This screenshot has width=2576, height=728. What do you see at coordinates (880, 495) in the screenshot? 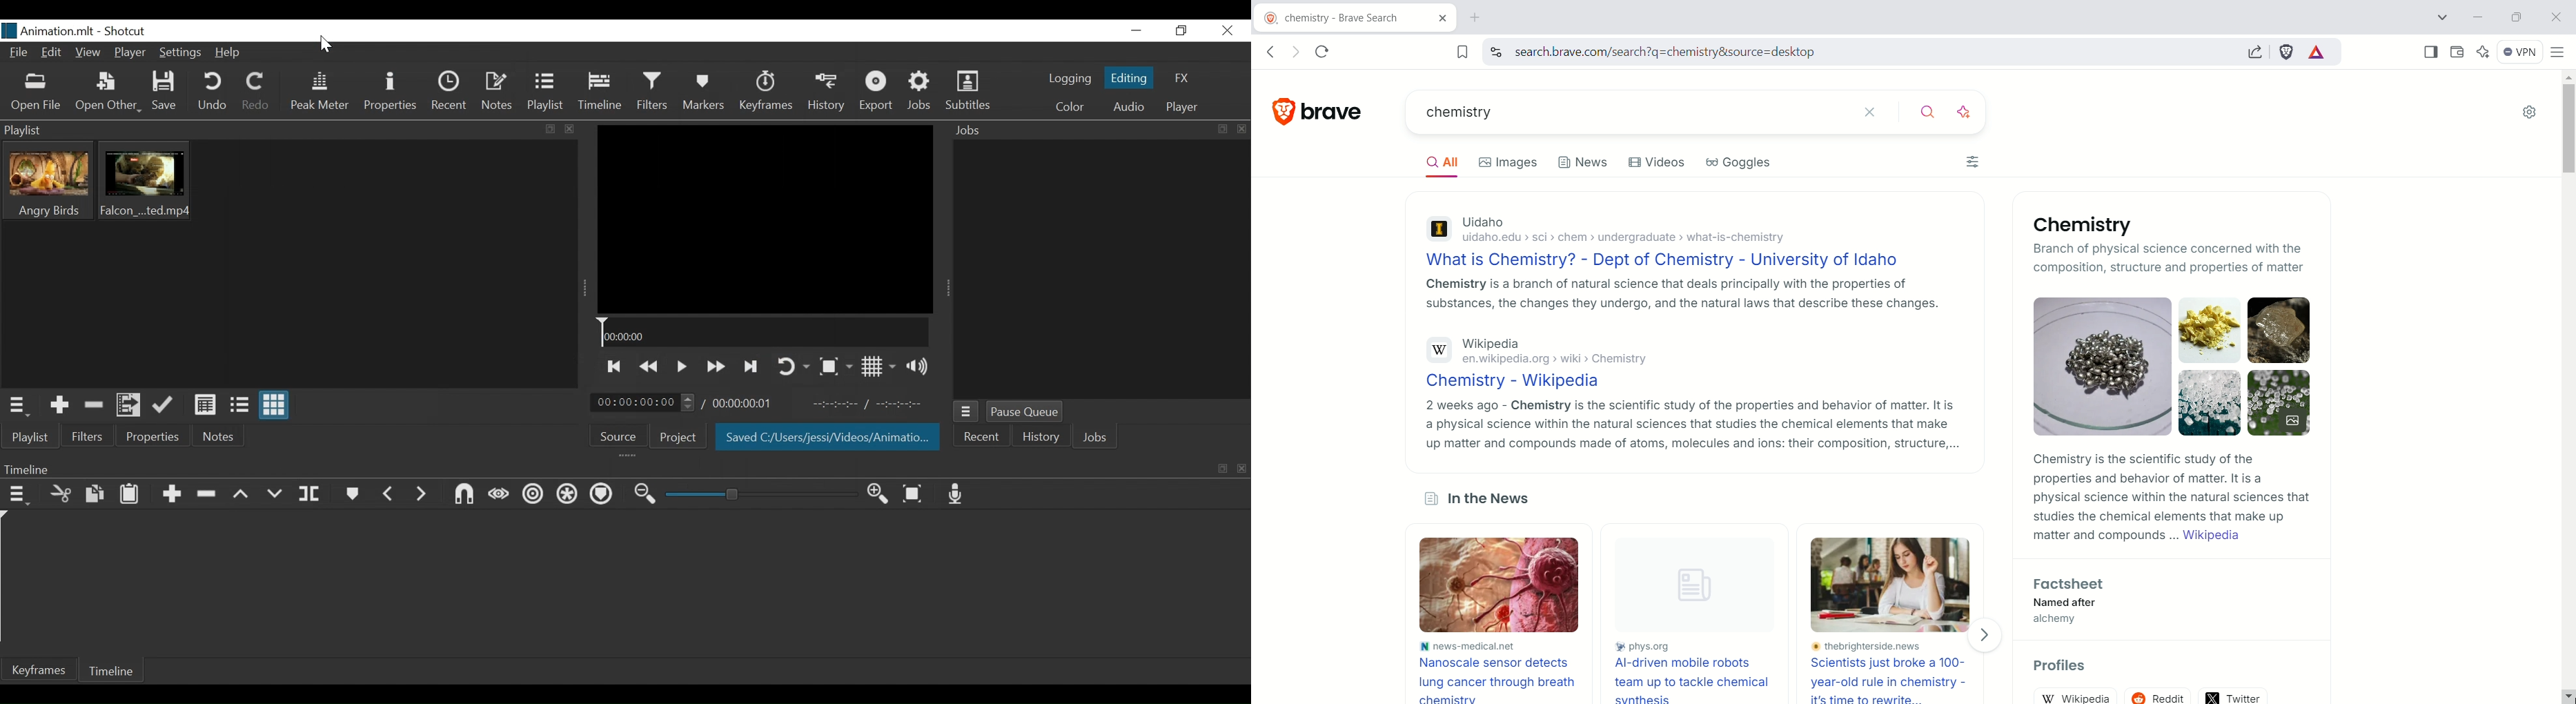
I see `Zoom timeline in` at bounding box center [880, 495].